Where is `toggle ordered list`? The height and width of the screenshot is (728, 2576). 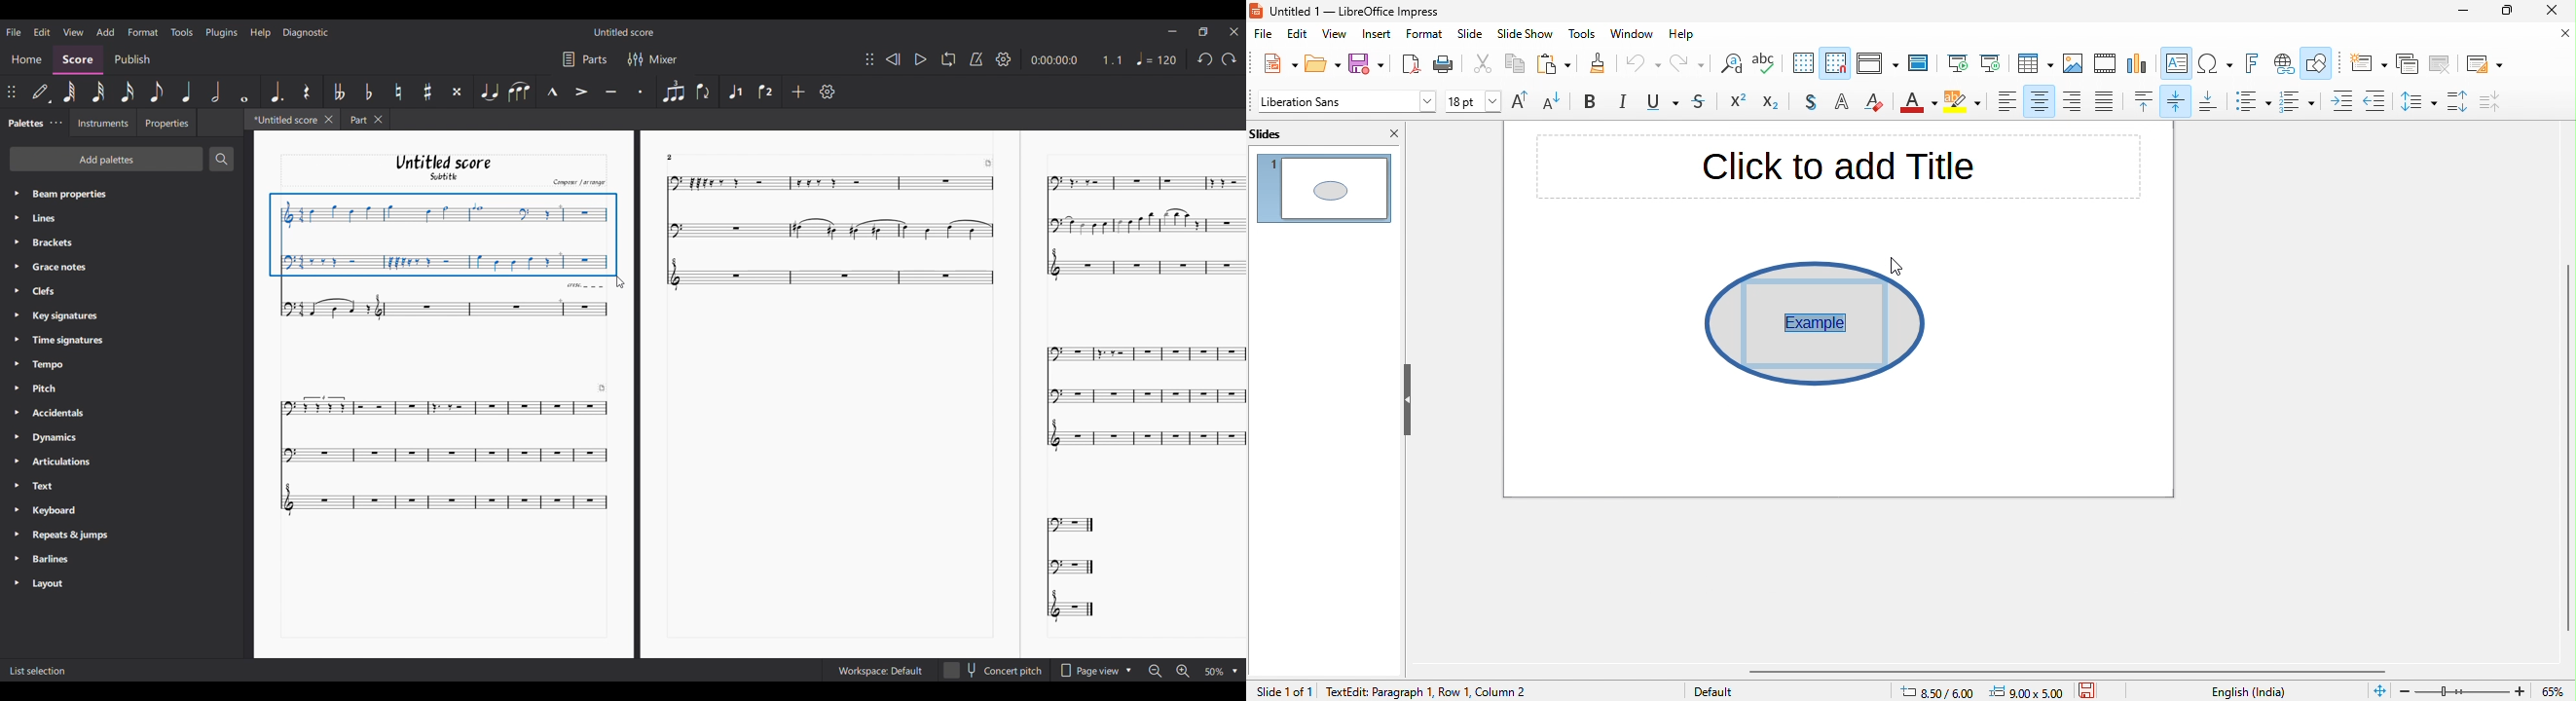 toggle ordered list is located at coordinates (2300, 101).